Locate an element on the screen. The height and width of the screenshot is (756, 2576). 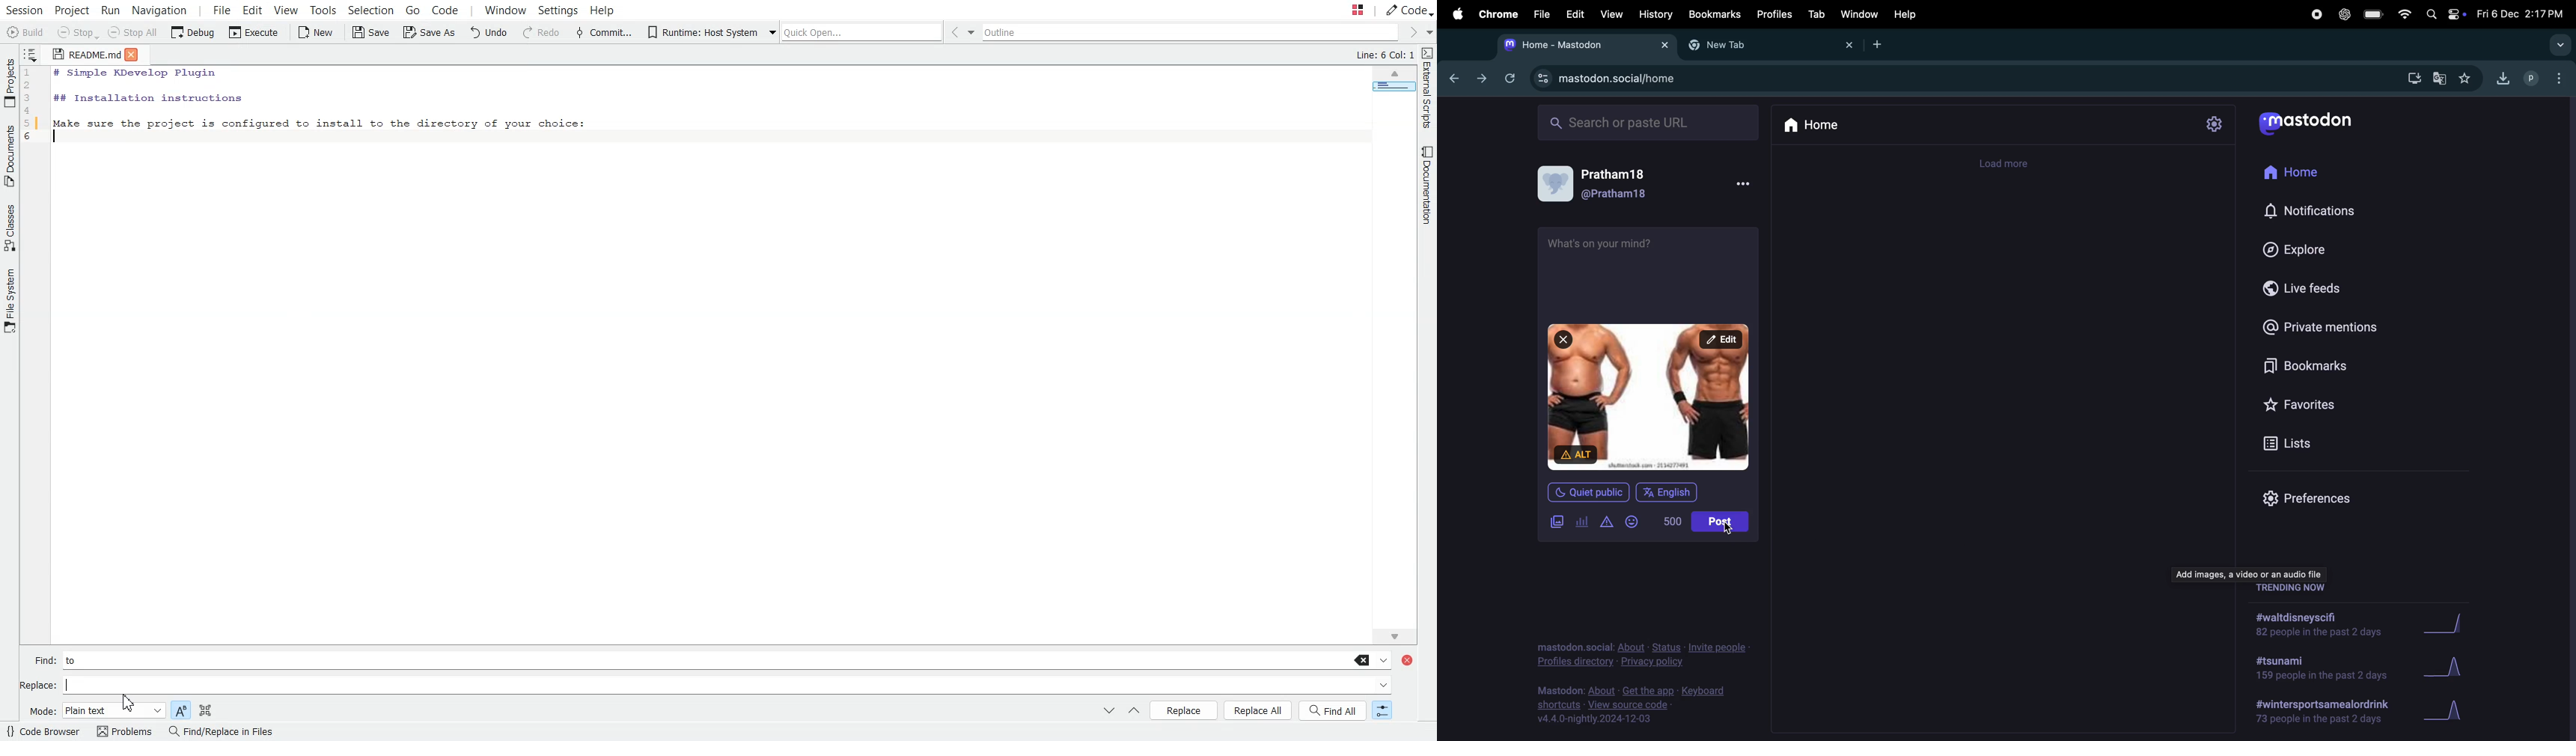
user profile is located at coordinates (1607, 184).